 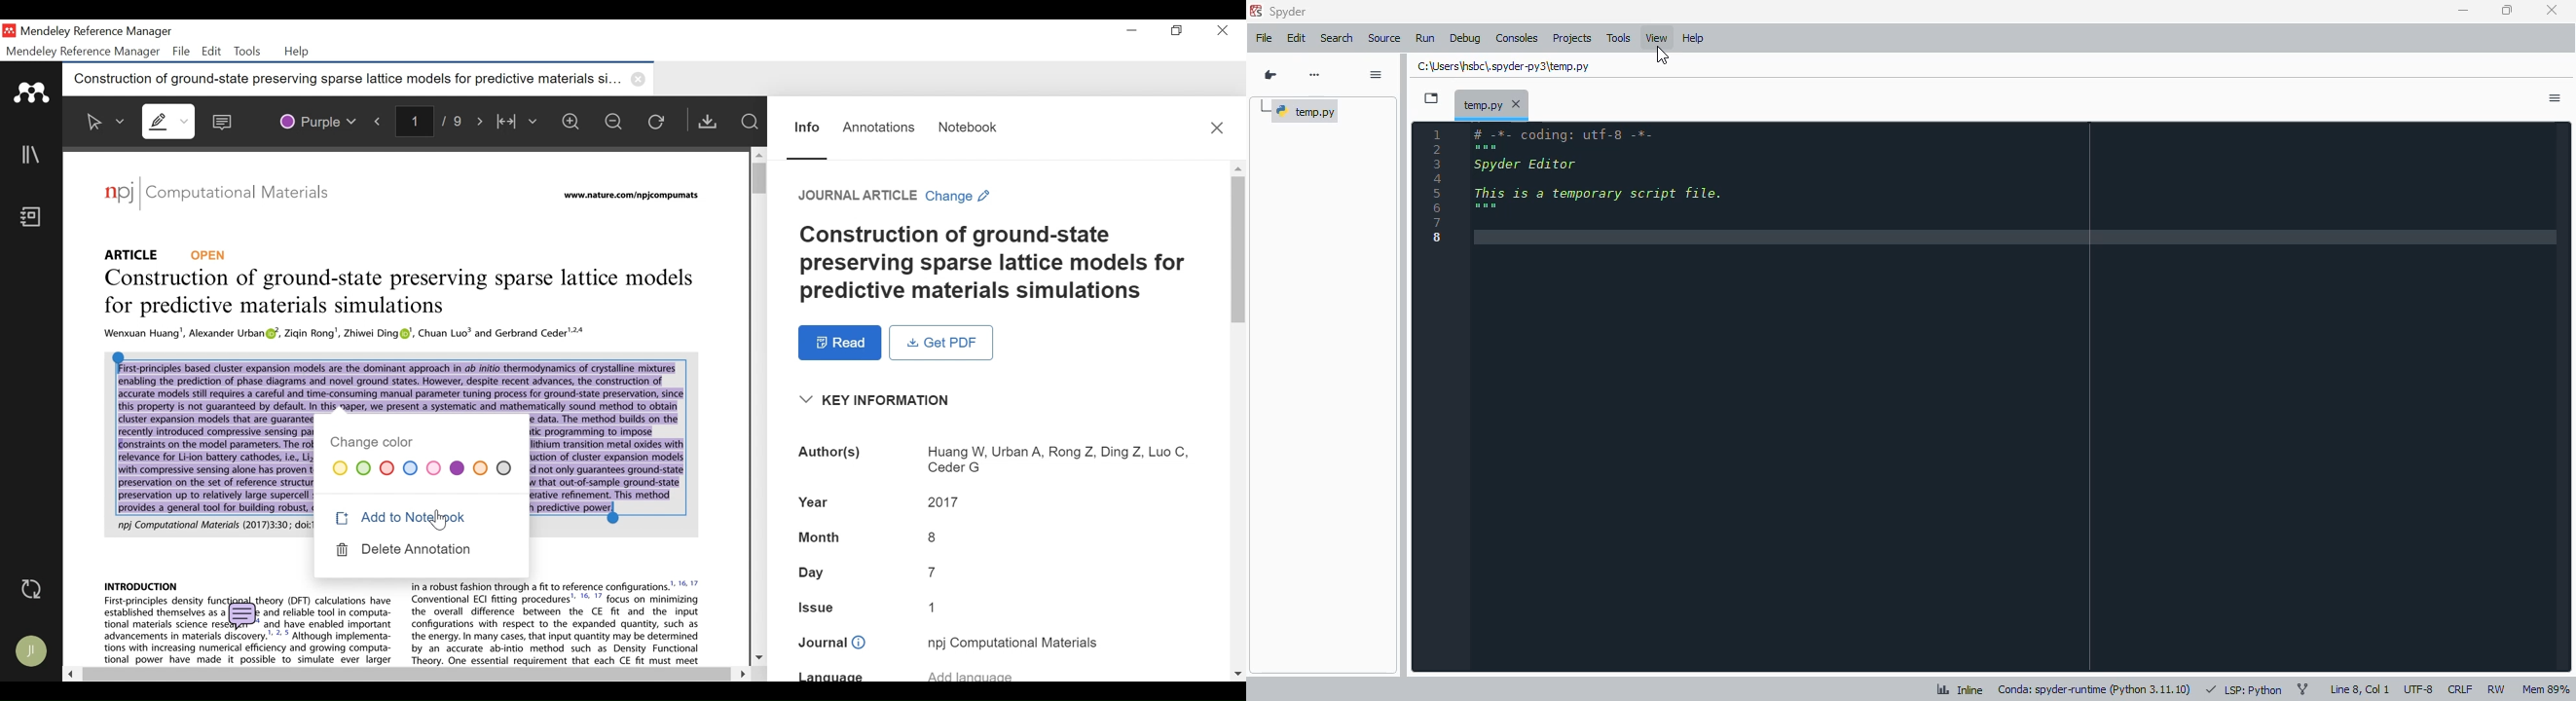 I want to click on temp.py, so click(x=1300, y=112).